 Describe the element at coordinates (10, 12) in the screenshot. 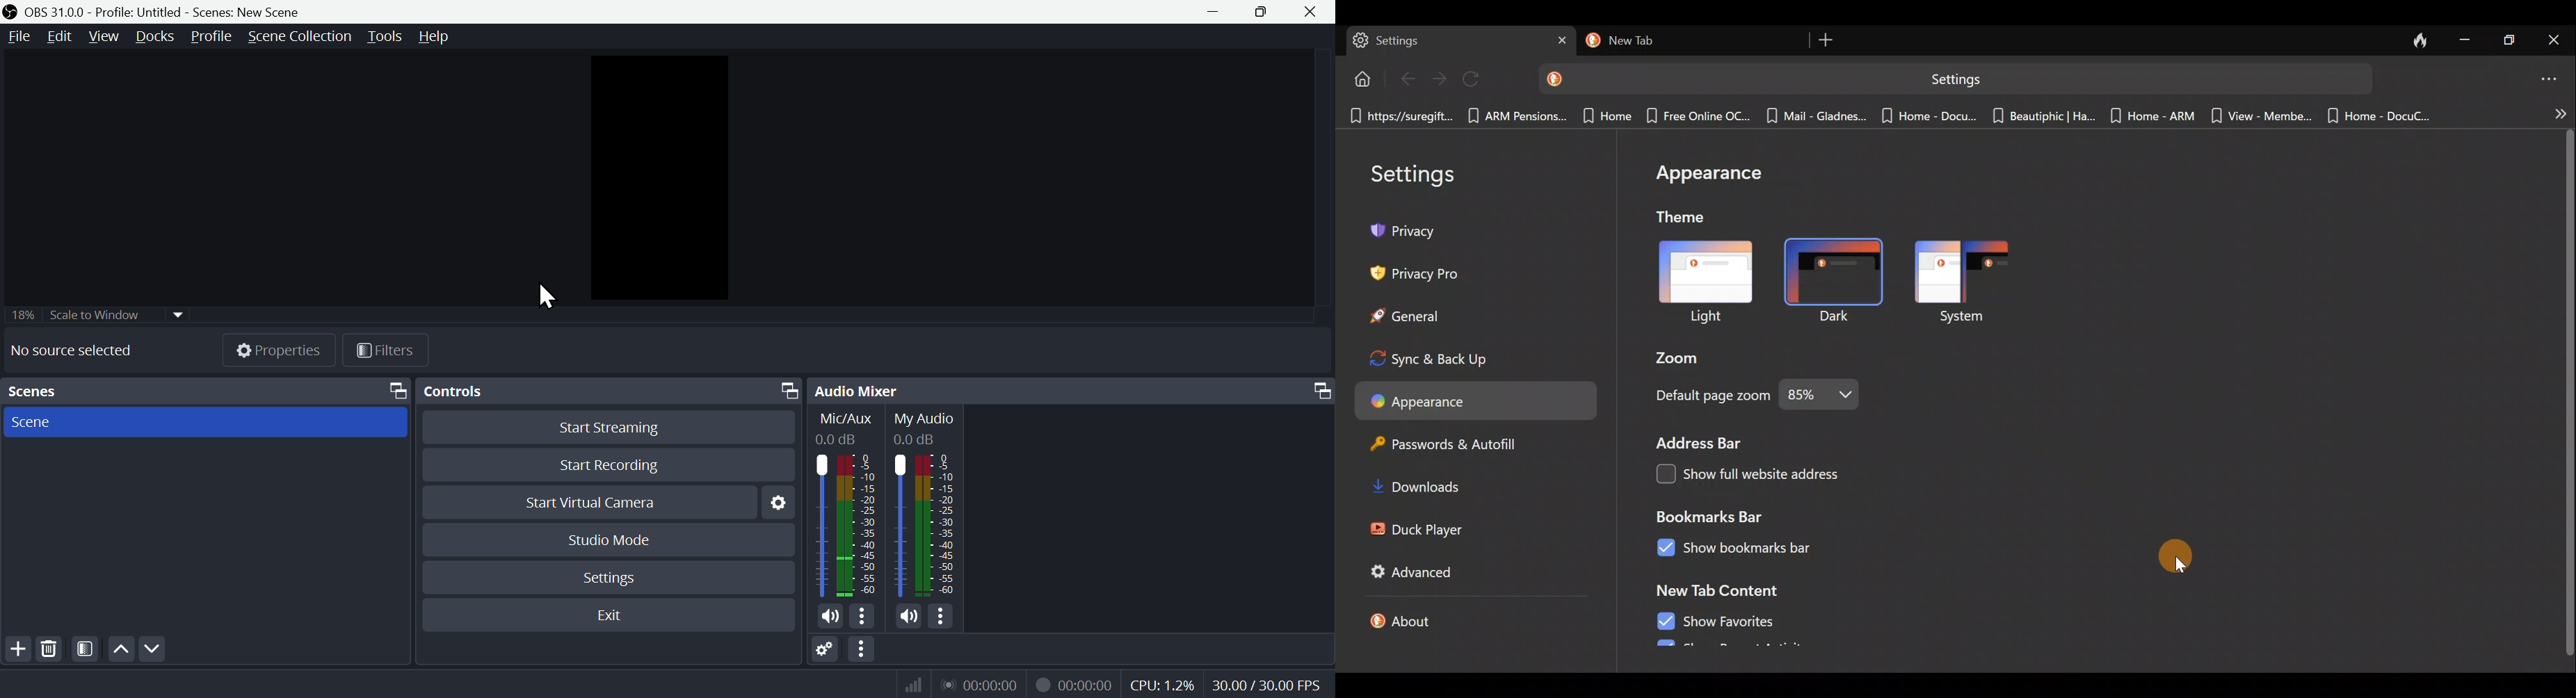

I see `OBS LOGO` at that location.